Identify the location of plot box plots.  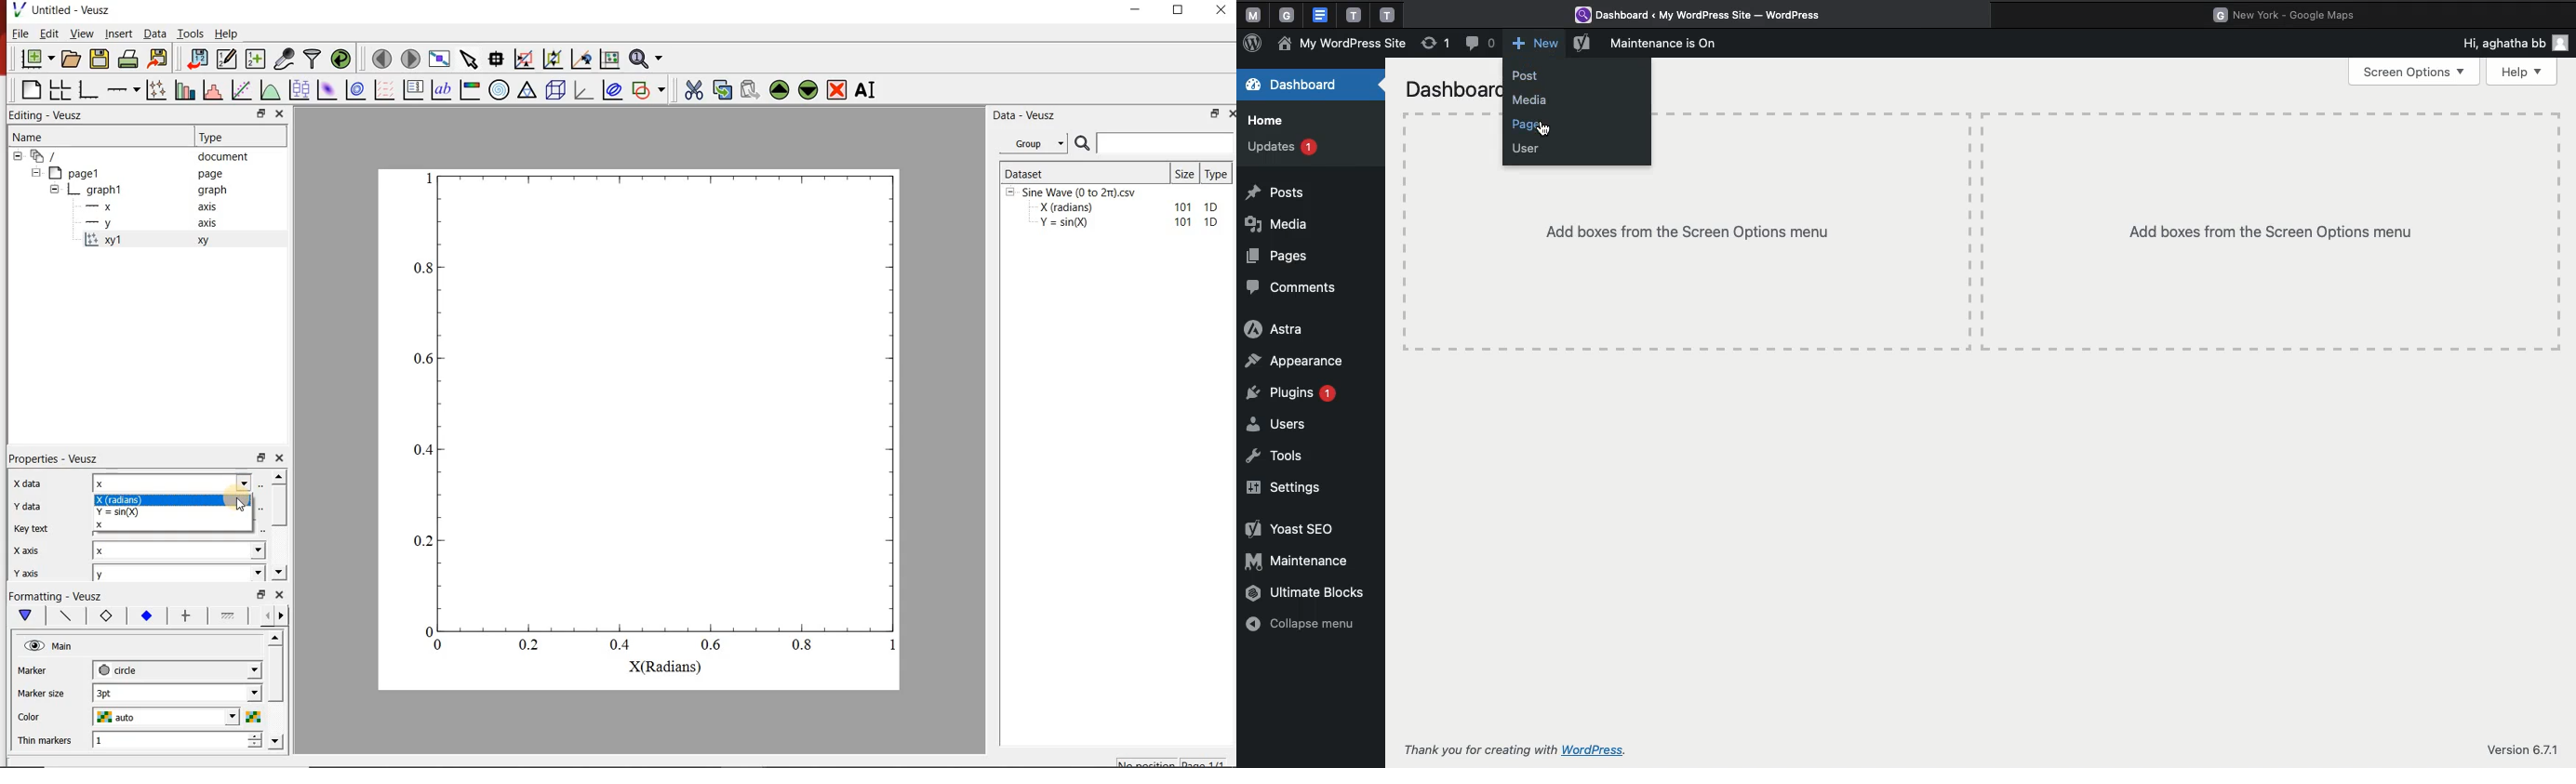
(300, 90).